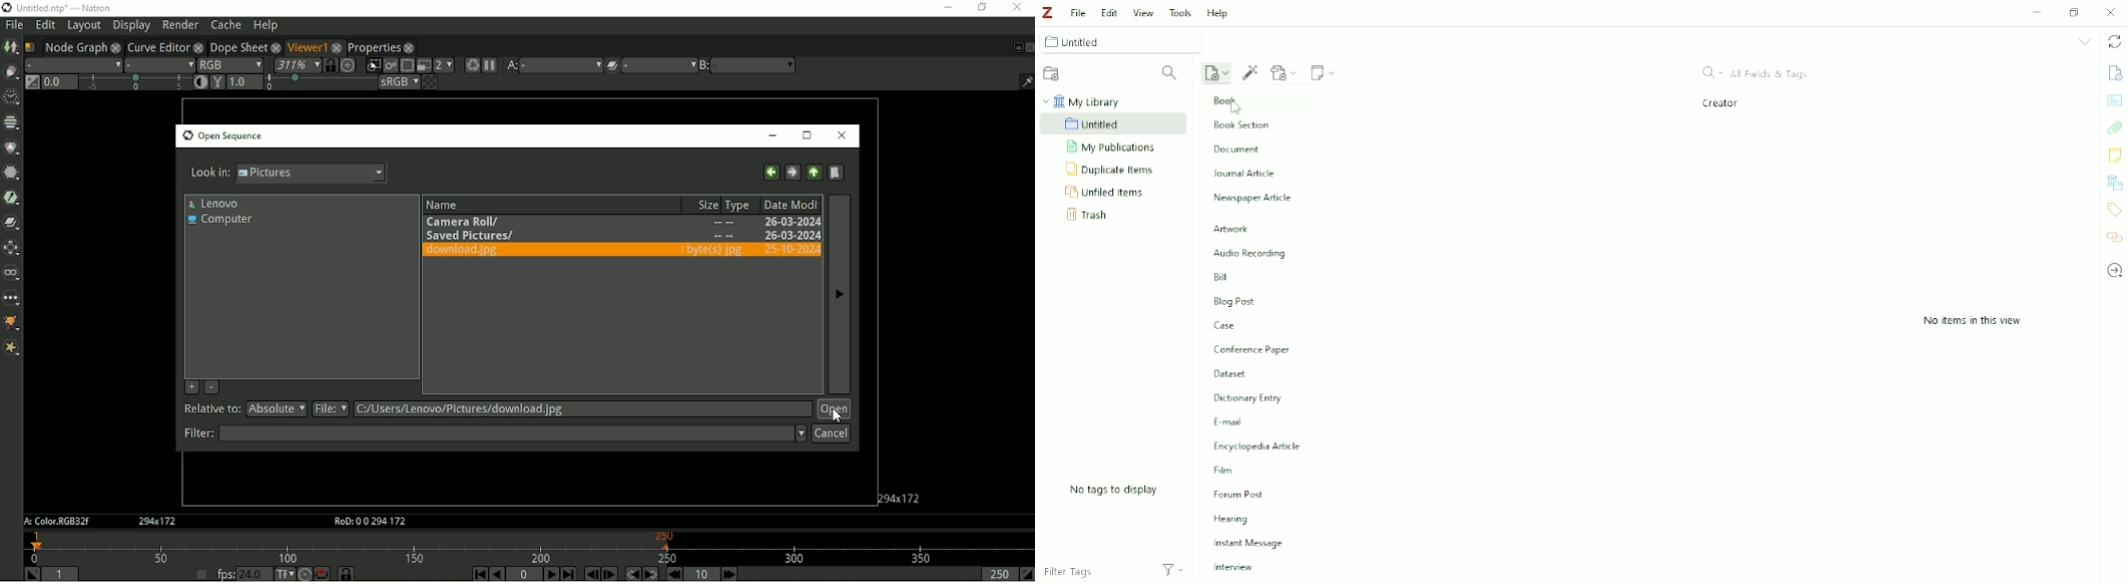 This screenshot has width=2128, height=588. I want to click on Creator, so click(1722, 104).